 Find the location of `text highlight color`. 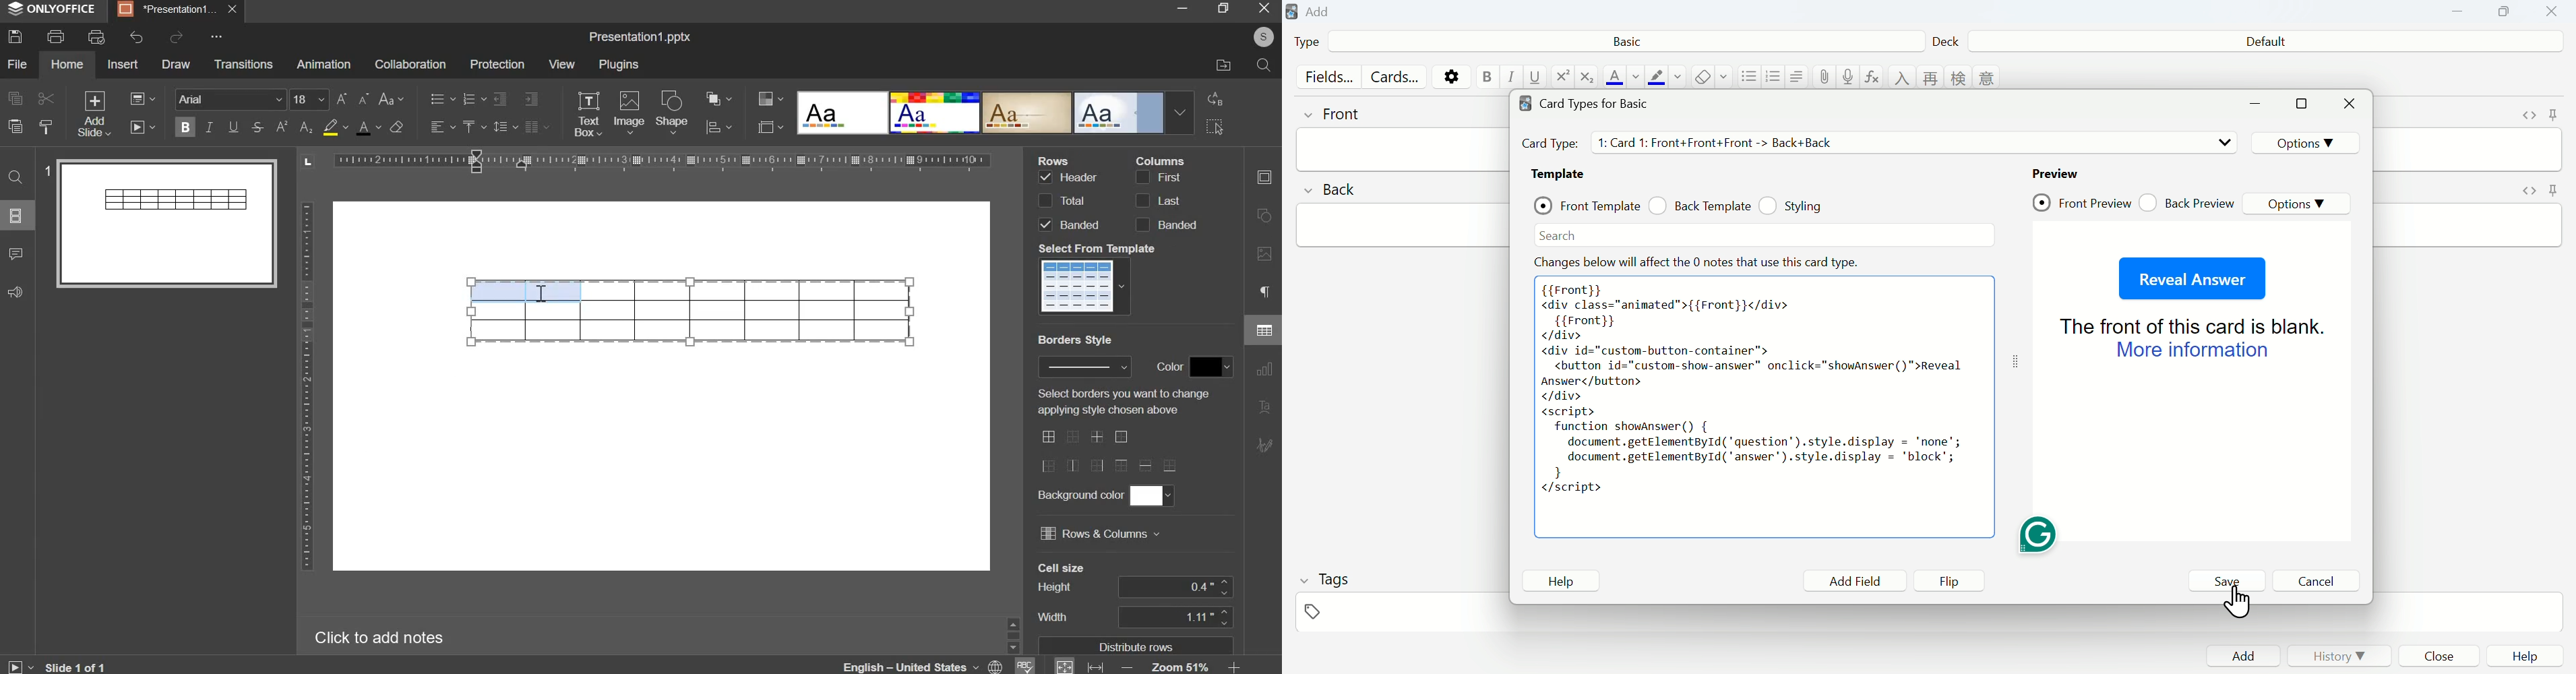

text highlight color is located at coordinates (1657, 77).